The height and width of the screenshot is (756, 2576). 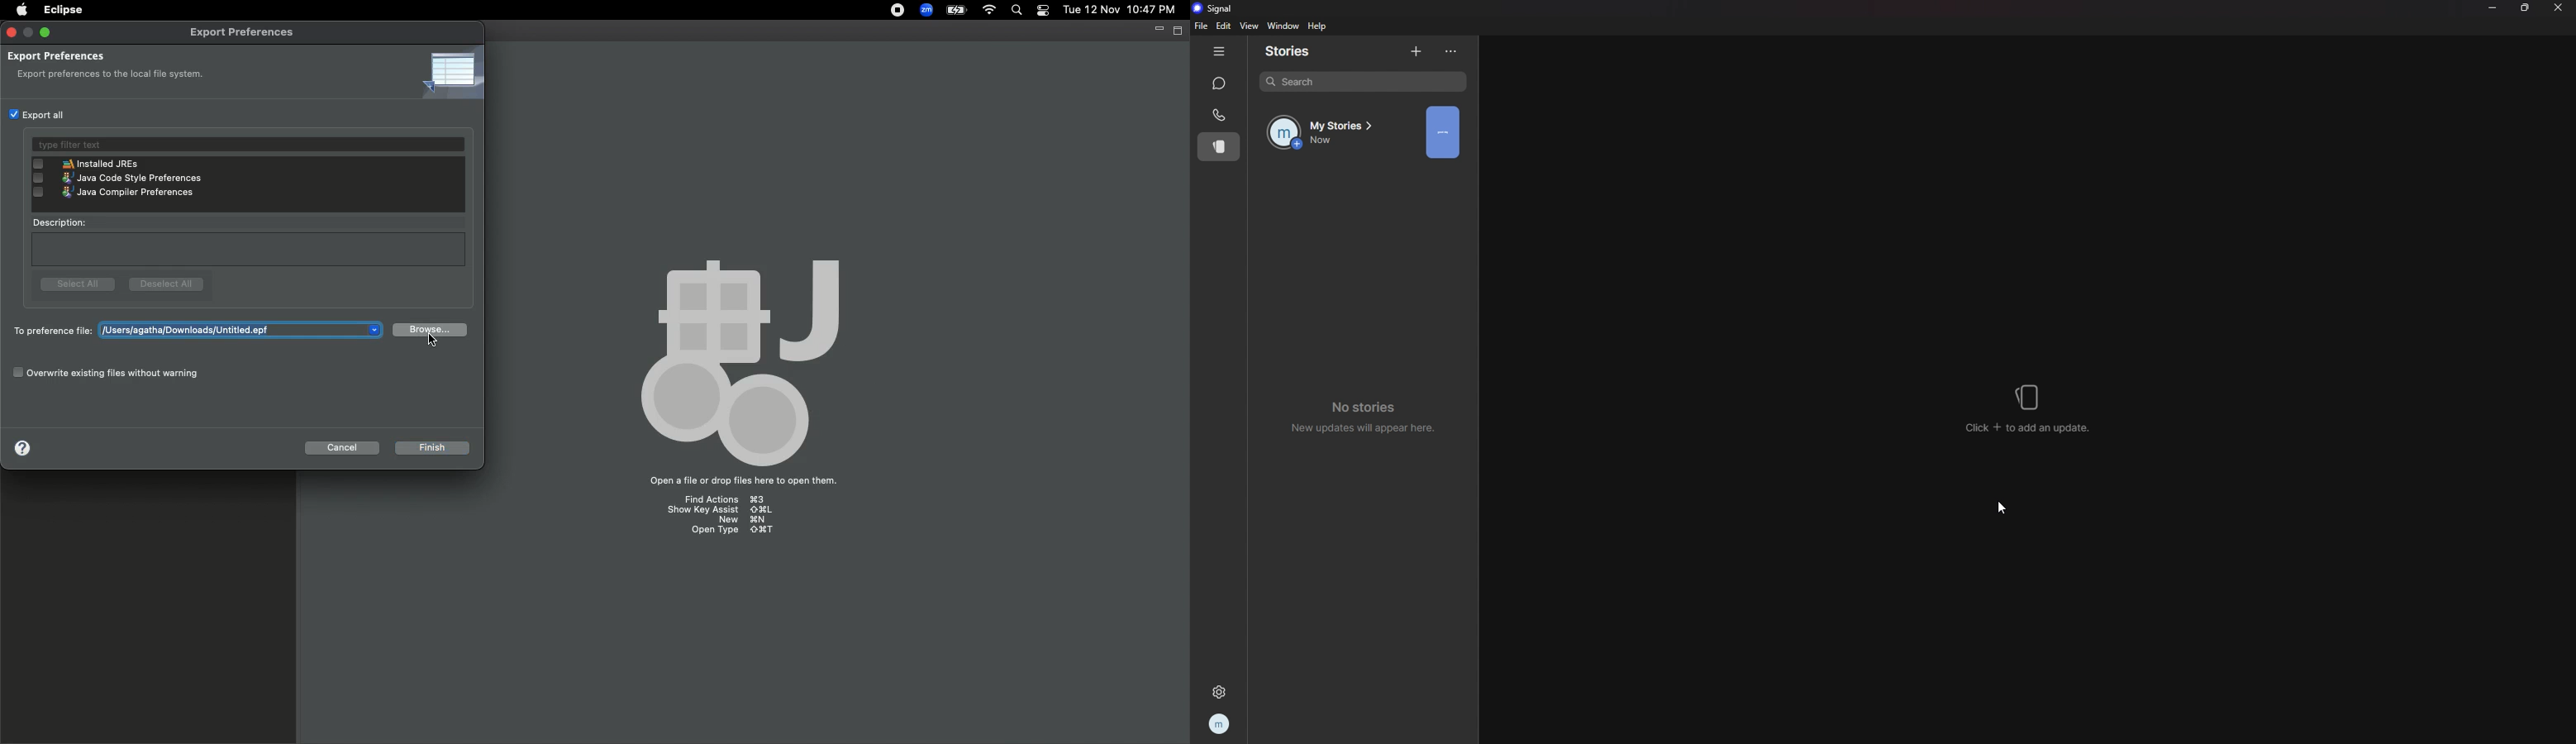 What do you see at coordinates (1042, 12) in the screenshot?
I see `Notification bar` at bounding box center [1042, 12].